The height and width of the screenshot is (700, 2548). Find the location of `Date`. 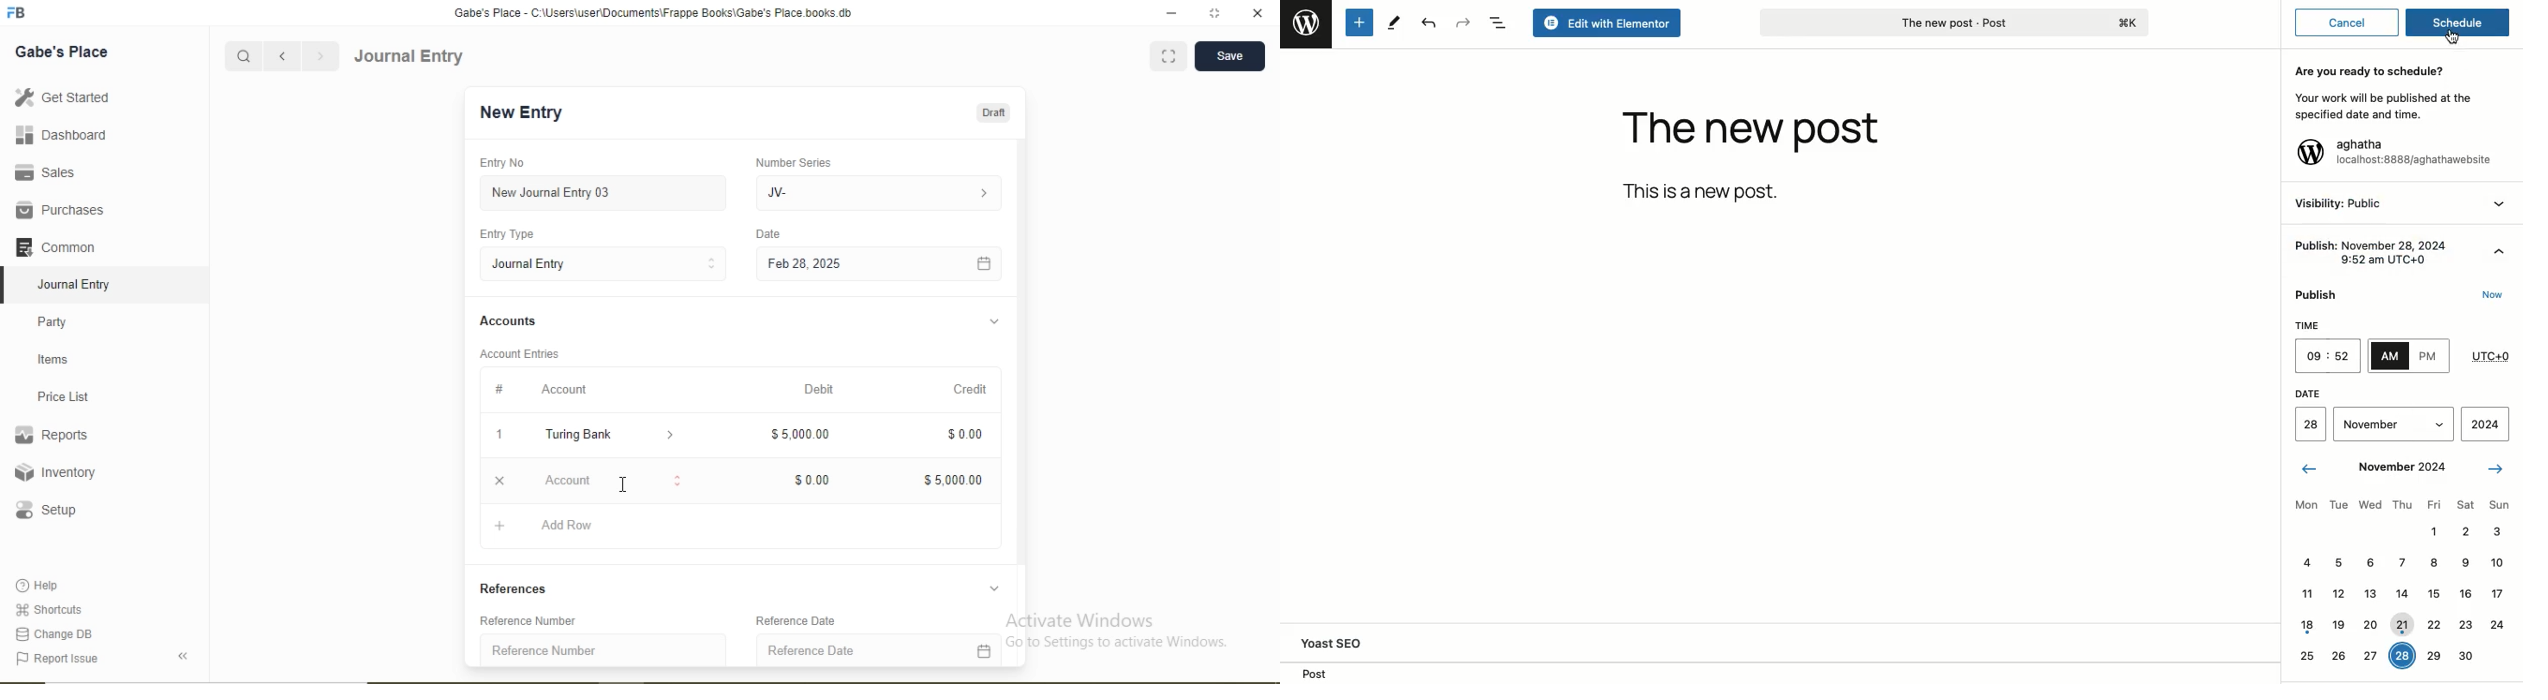

Date is located at coordinates (767, 233).